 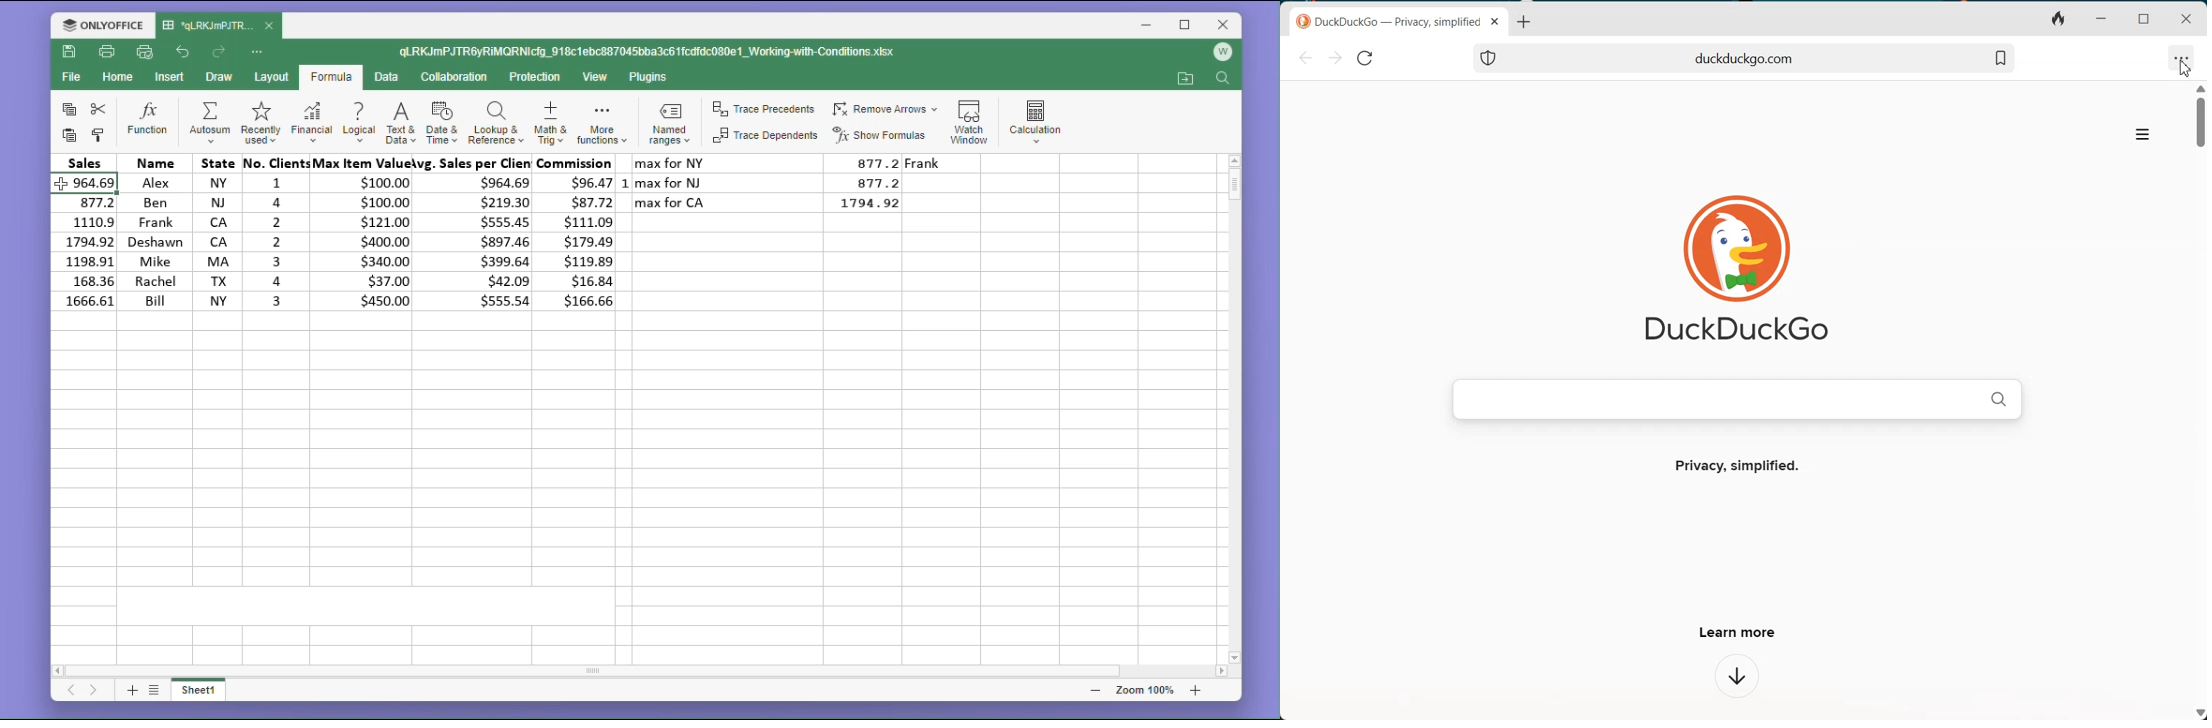 I want to click on max for NJ 877.2, so click(x=774, y=182).